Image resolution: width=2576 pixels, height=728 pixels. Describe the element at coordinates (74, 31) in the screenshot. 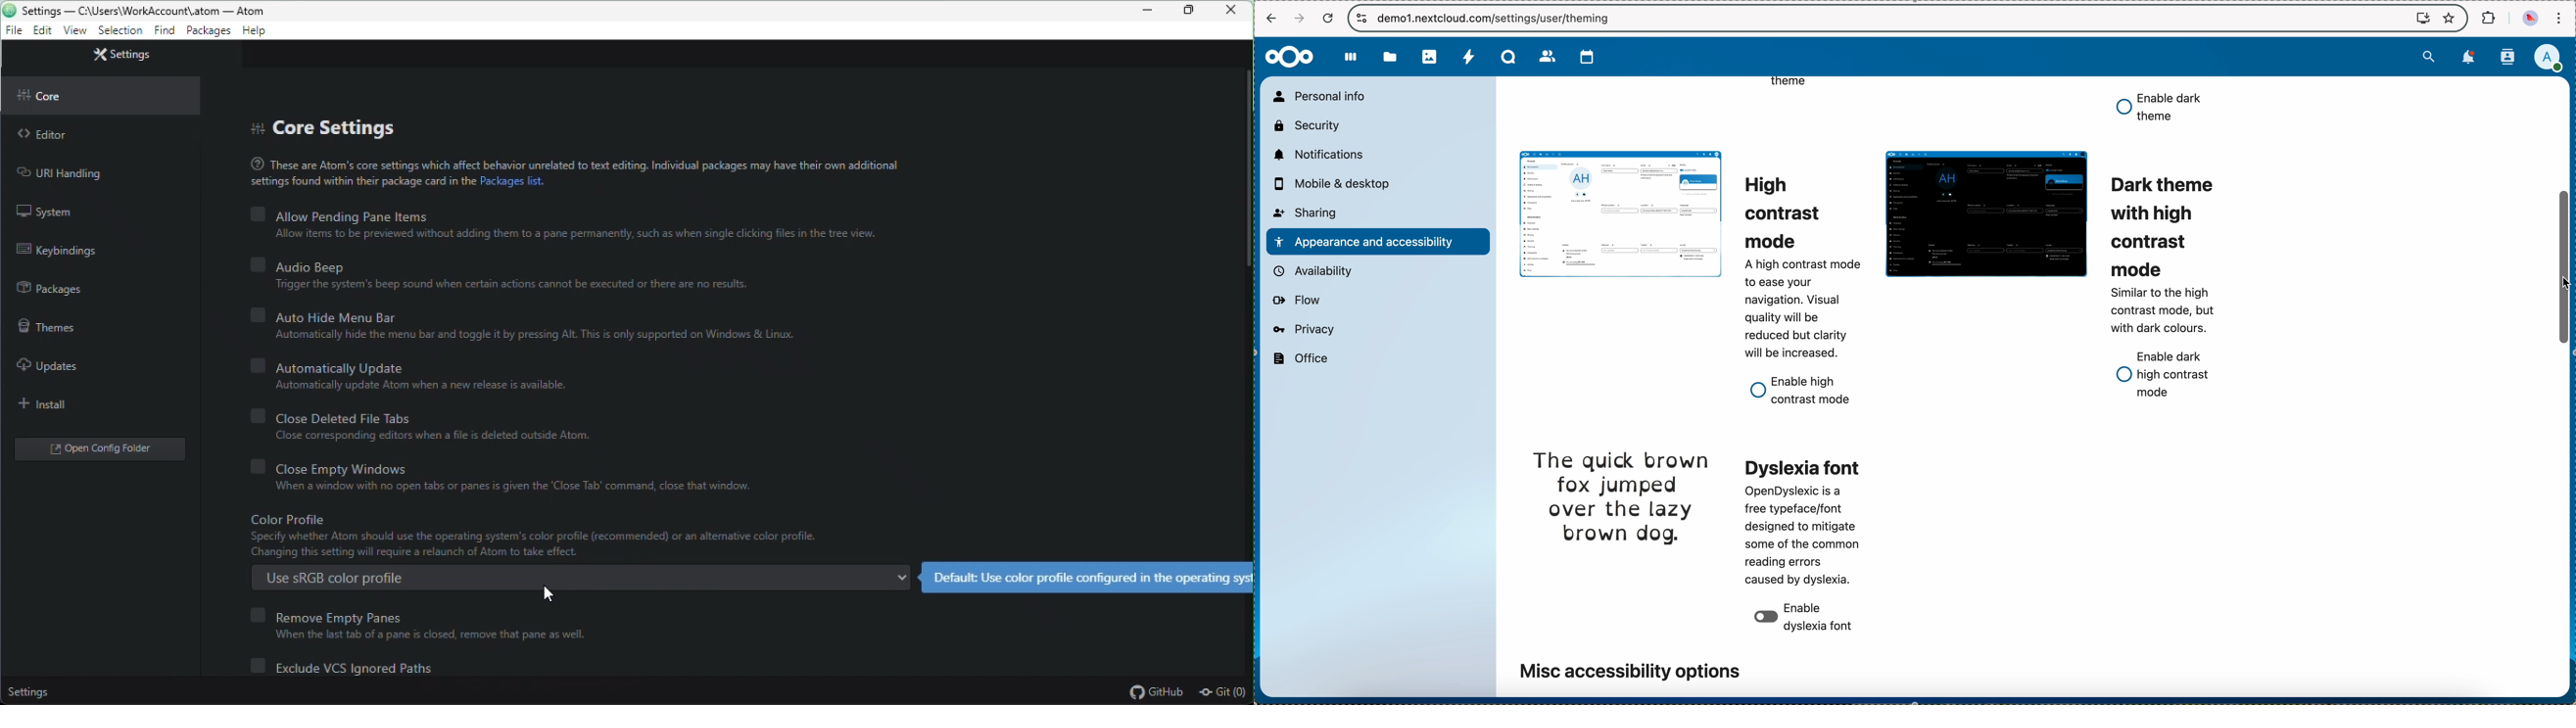

I see `view` at that location.